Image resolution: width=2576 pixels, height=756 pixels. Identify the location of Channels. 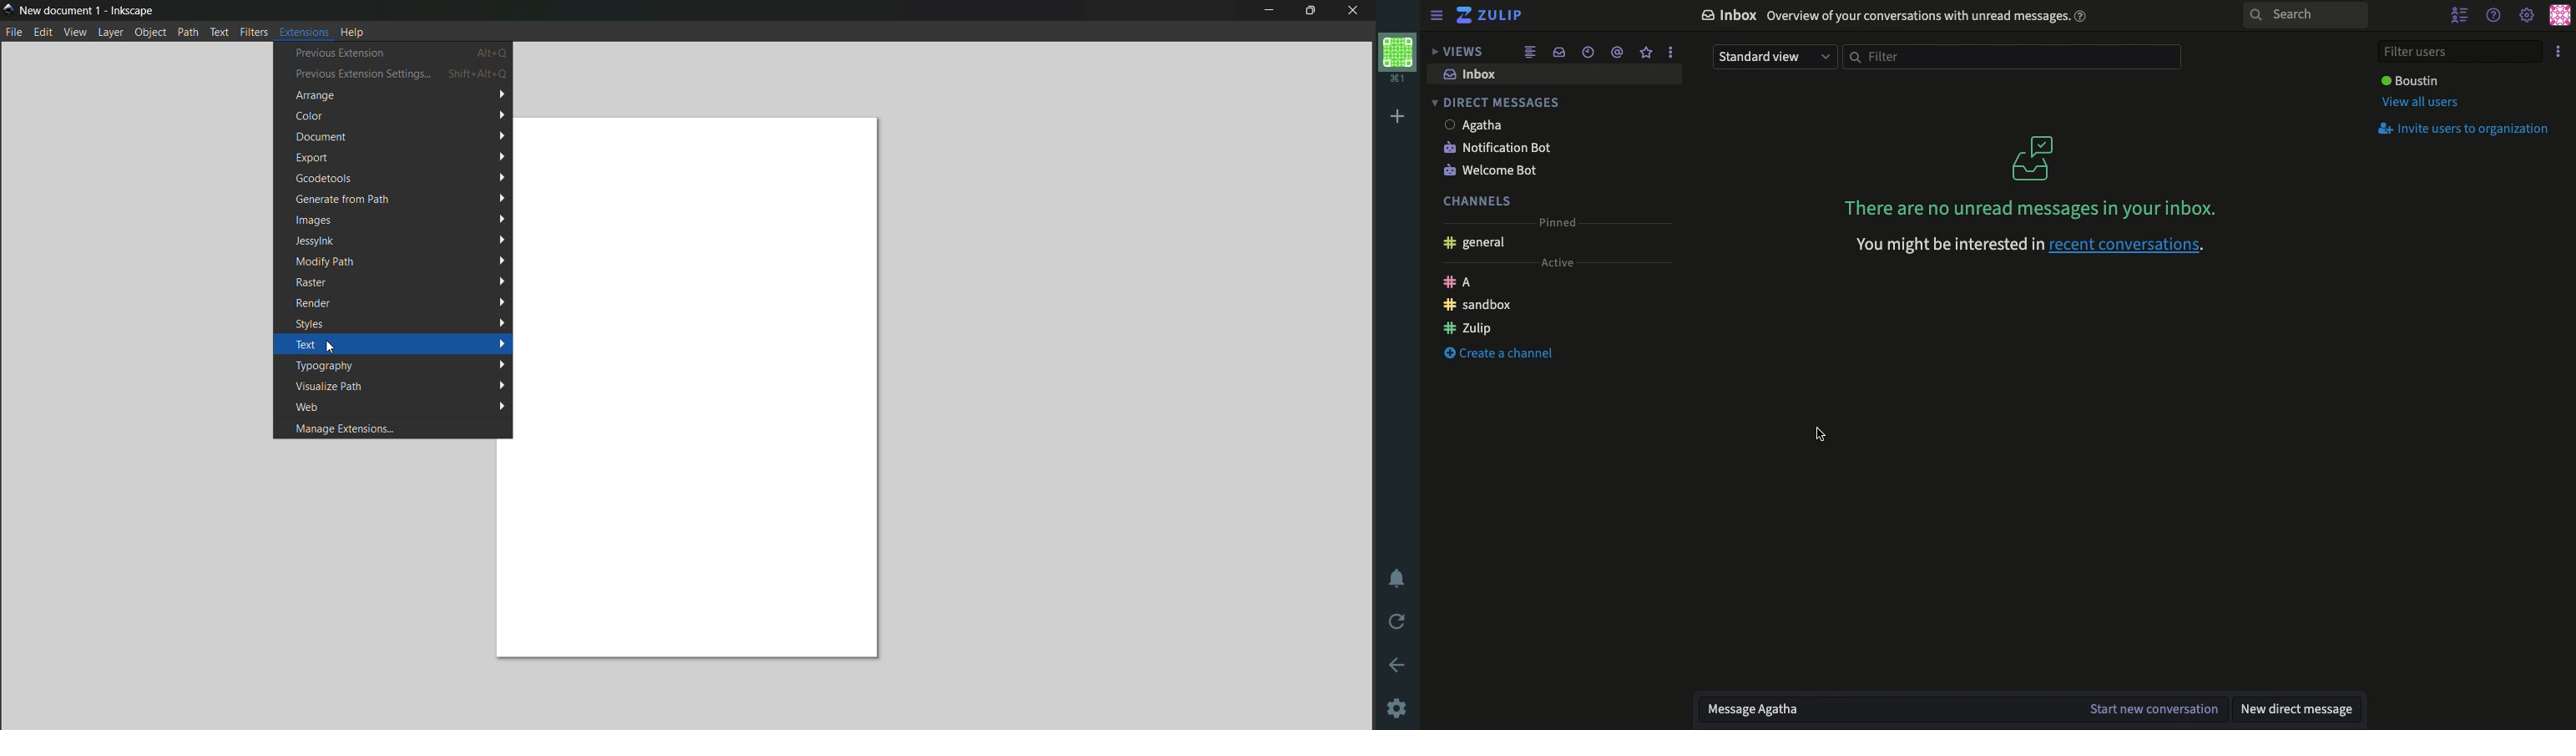
(1482, 201).